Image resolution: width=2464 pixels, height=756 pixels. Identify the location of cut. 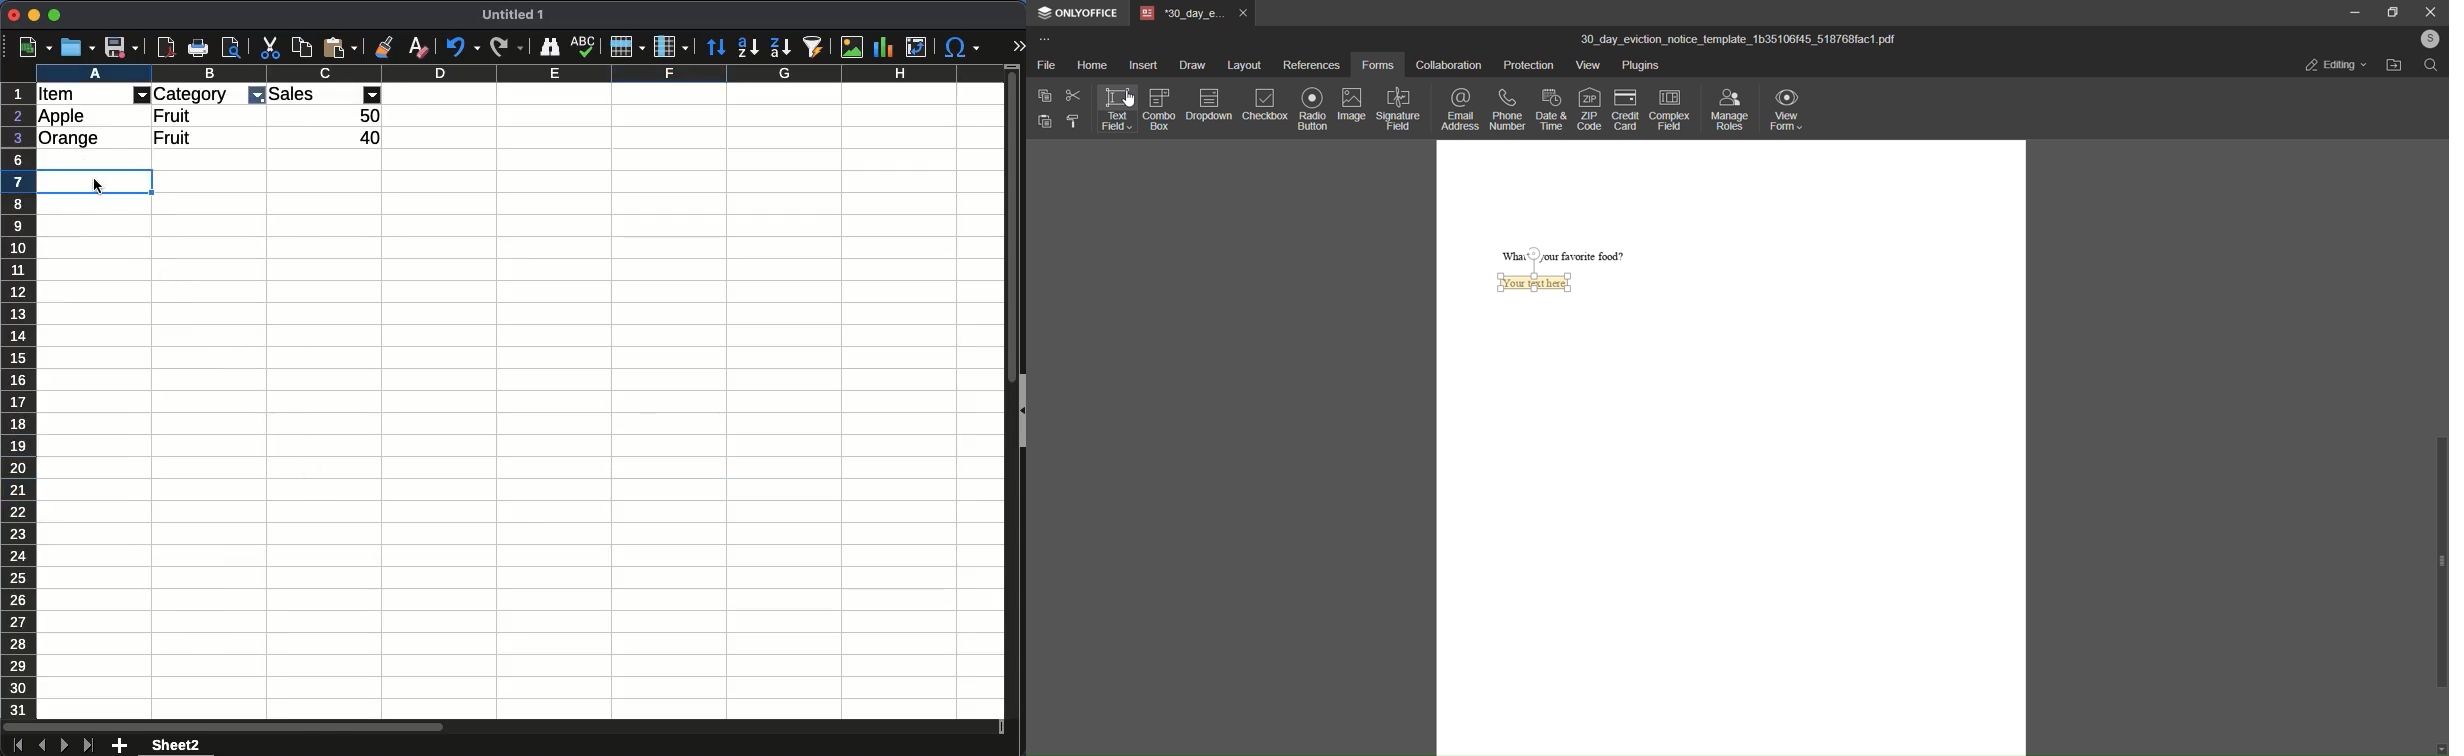
(1073, 97).